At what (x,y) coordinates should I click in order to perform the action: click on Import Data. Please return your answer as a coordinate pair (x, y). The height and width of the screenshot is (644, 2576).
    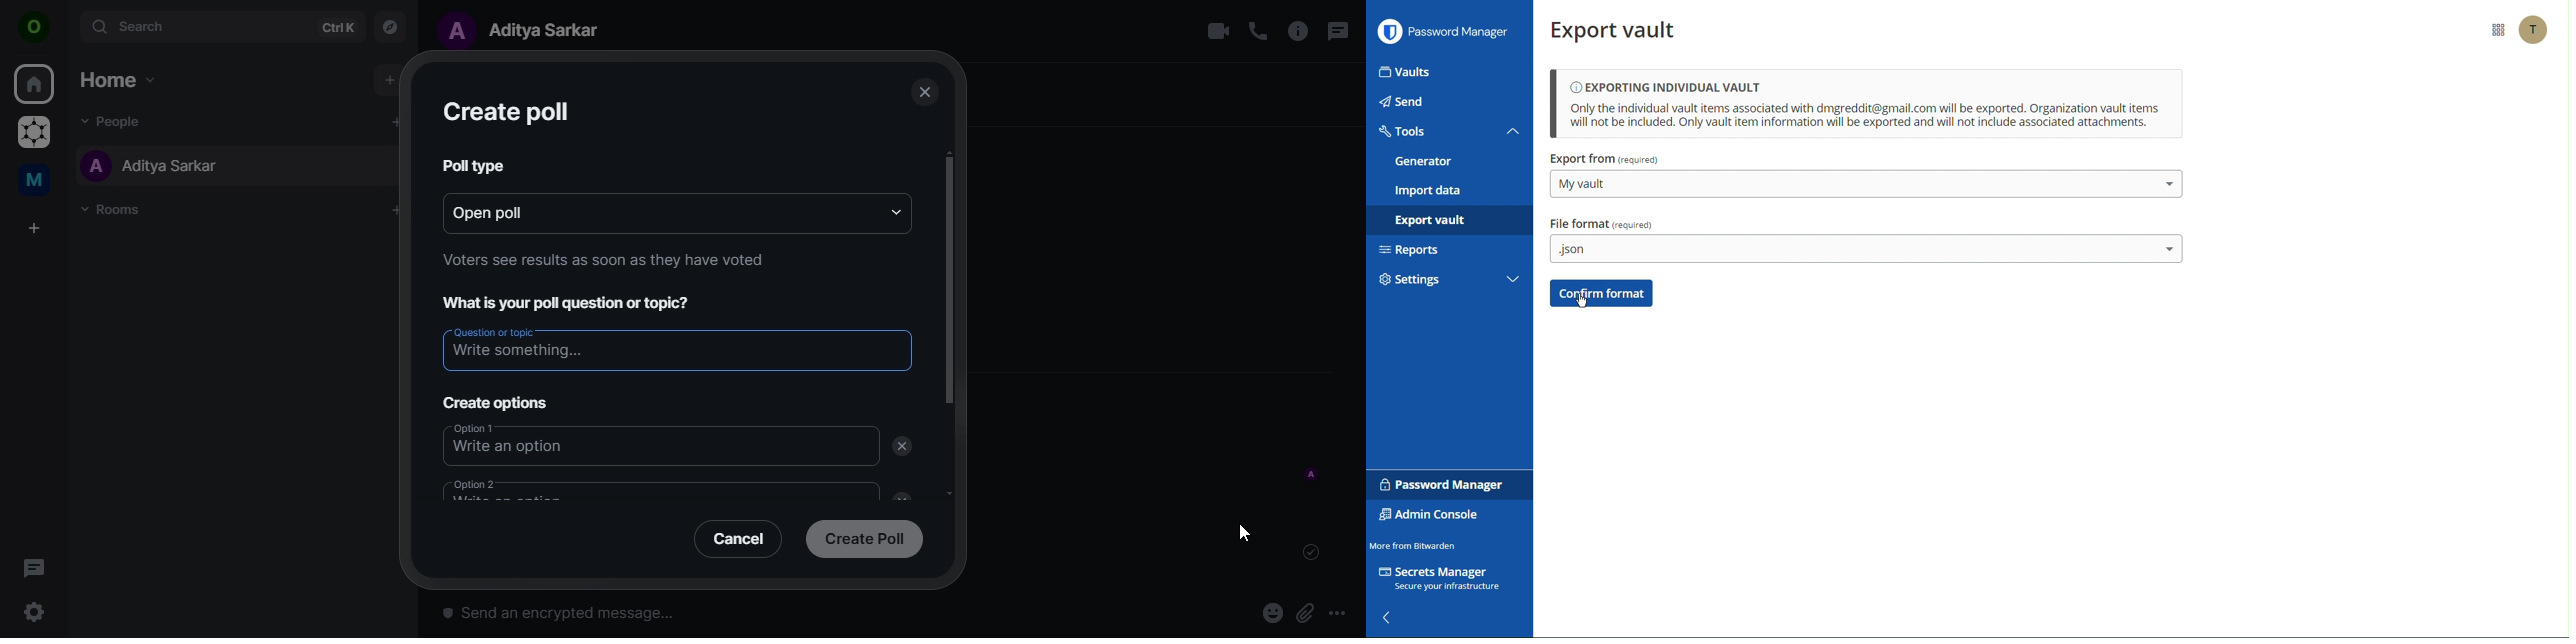
    Looking at the image, I should click on (1429, 191).